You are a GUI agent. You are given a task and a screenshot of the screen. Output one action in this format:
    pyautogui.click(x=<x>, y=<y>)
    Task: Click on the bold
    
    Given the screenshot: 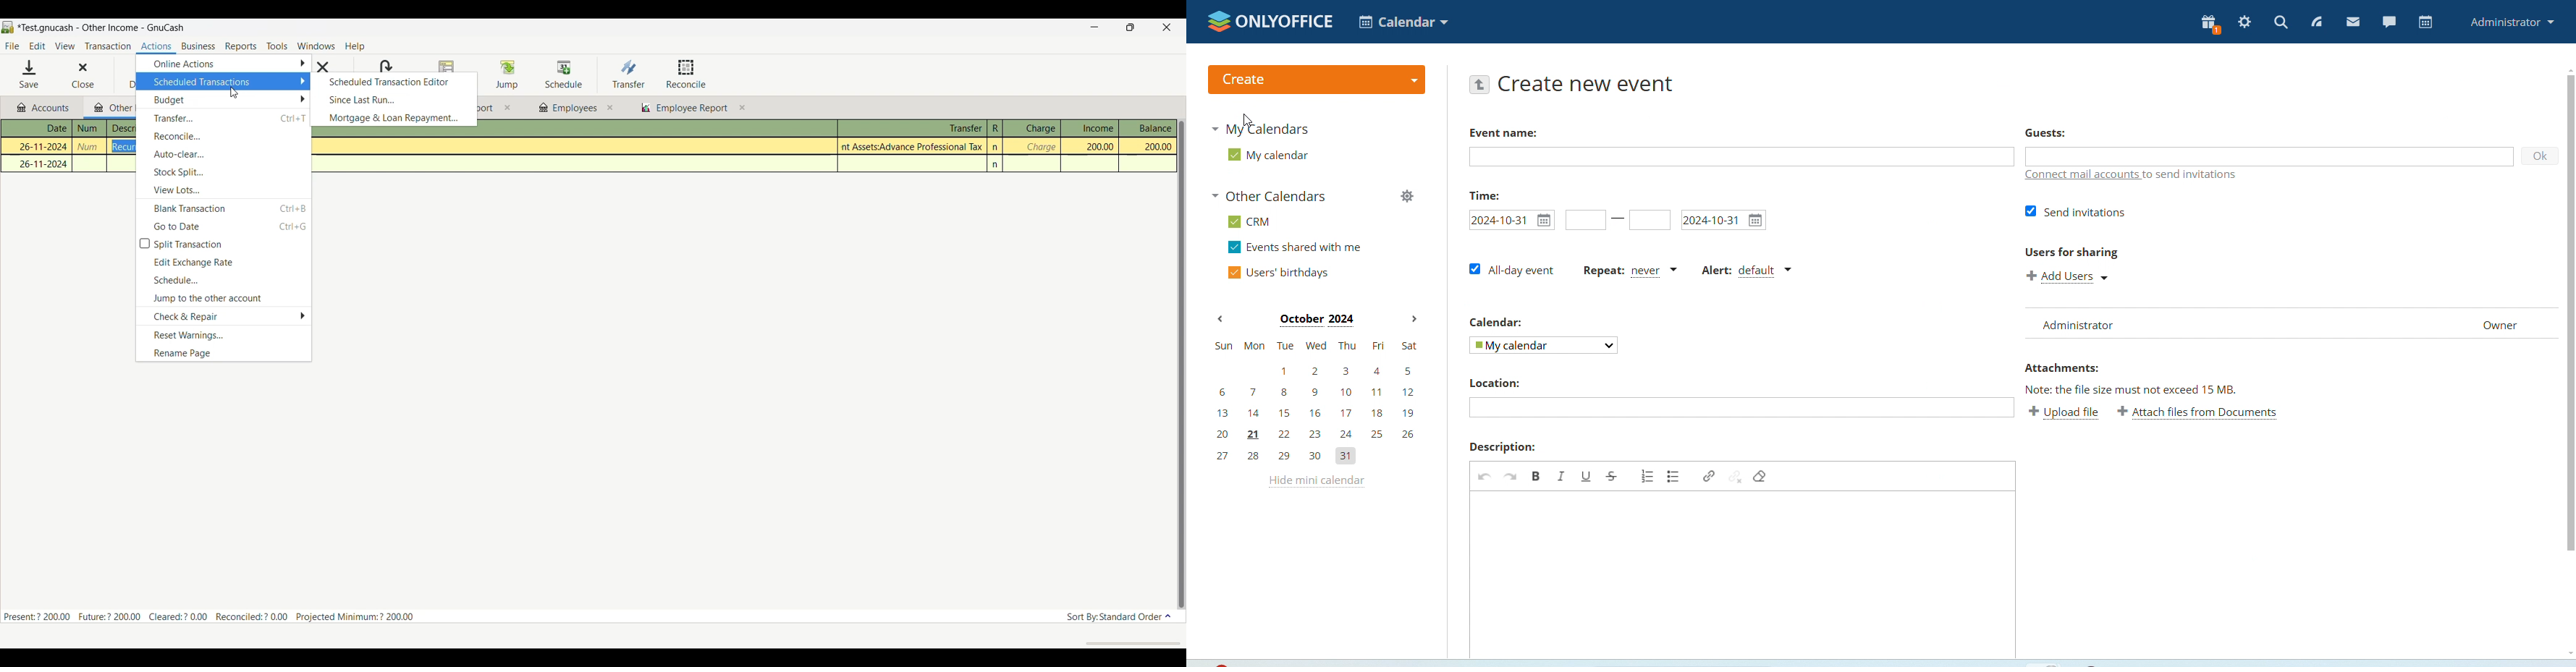 What is the action you would take?
    pyautogui.click(x=1536, y=476)
    